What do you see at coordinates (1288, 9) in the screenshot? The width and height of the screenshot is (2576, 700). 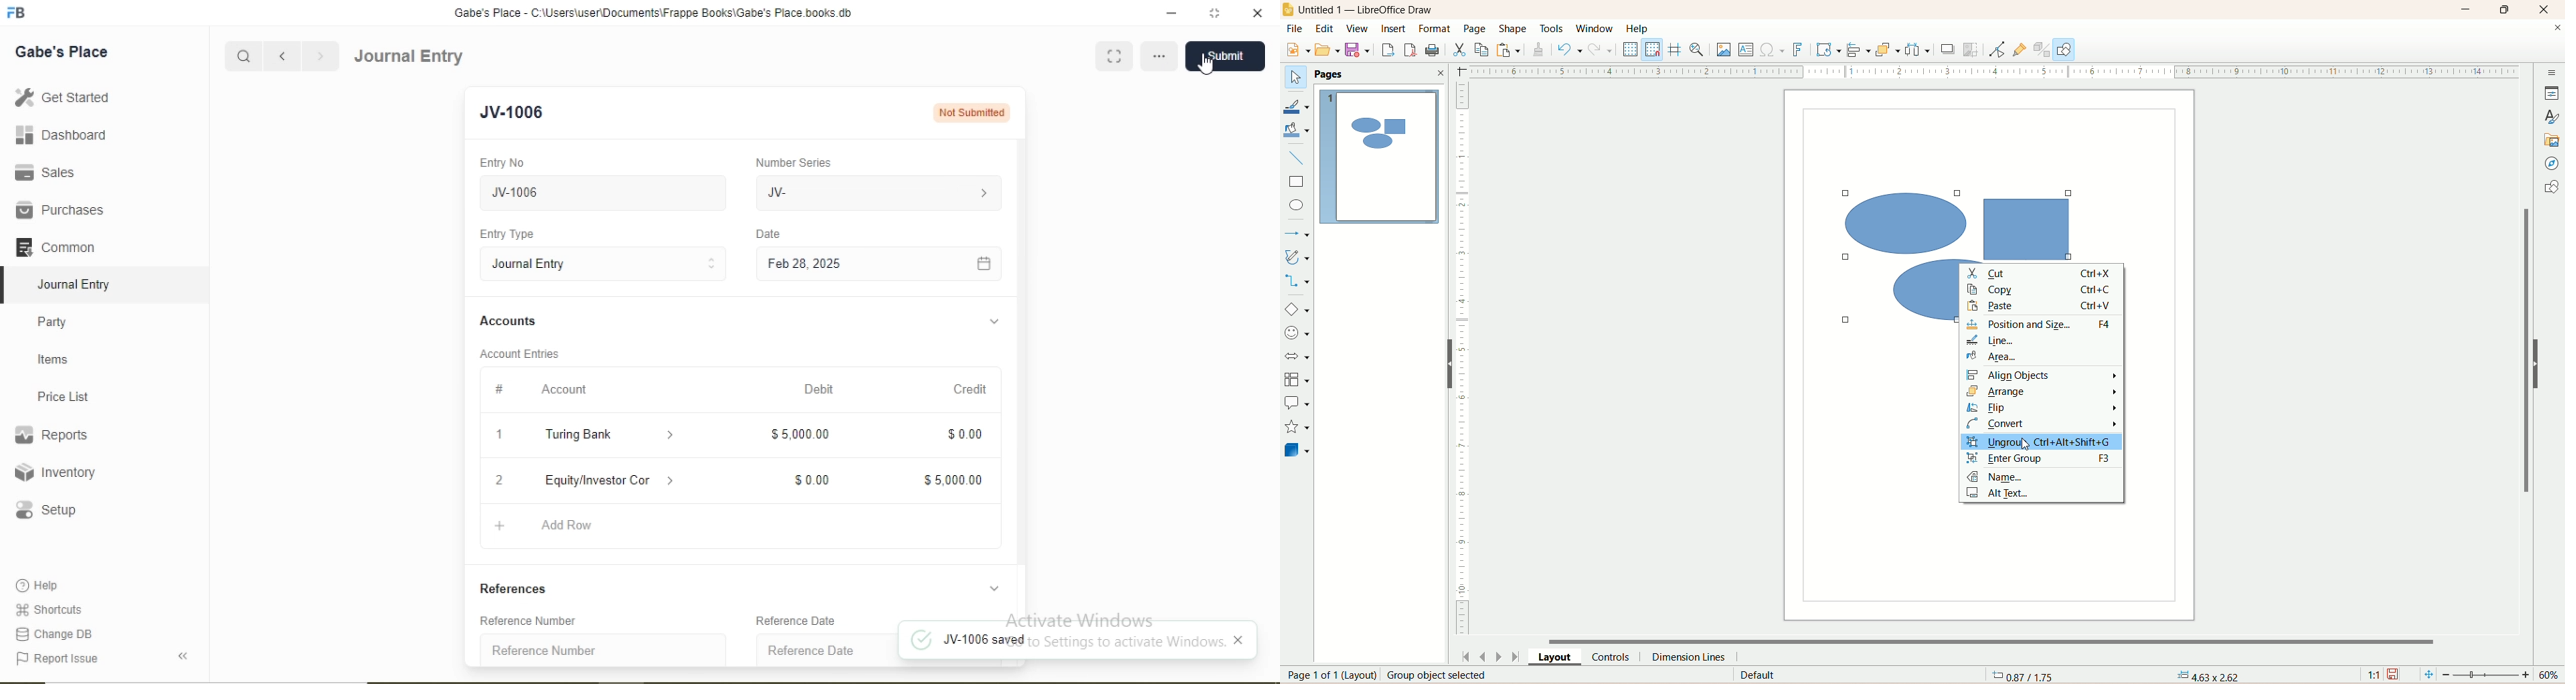 I see `logo` at bounding box center [1288, 9].